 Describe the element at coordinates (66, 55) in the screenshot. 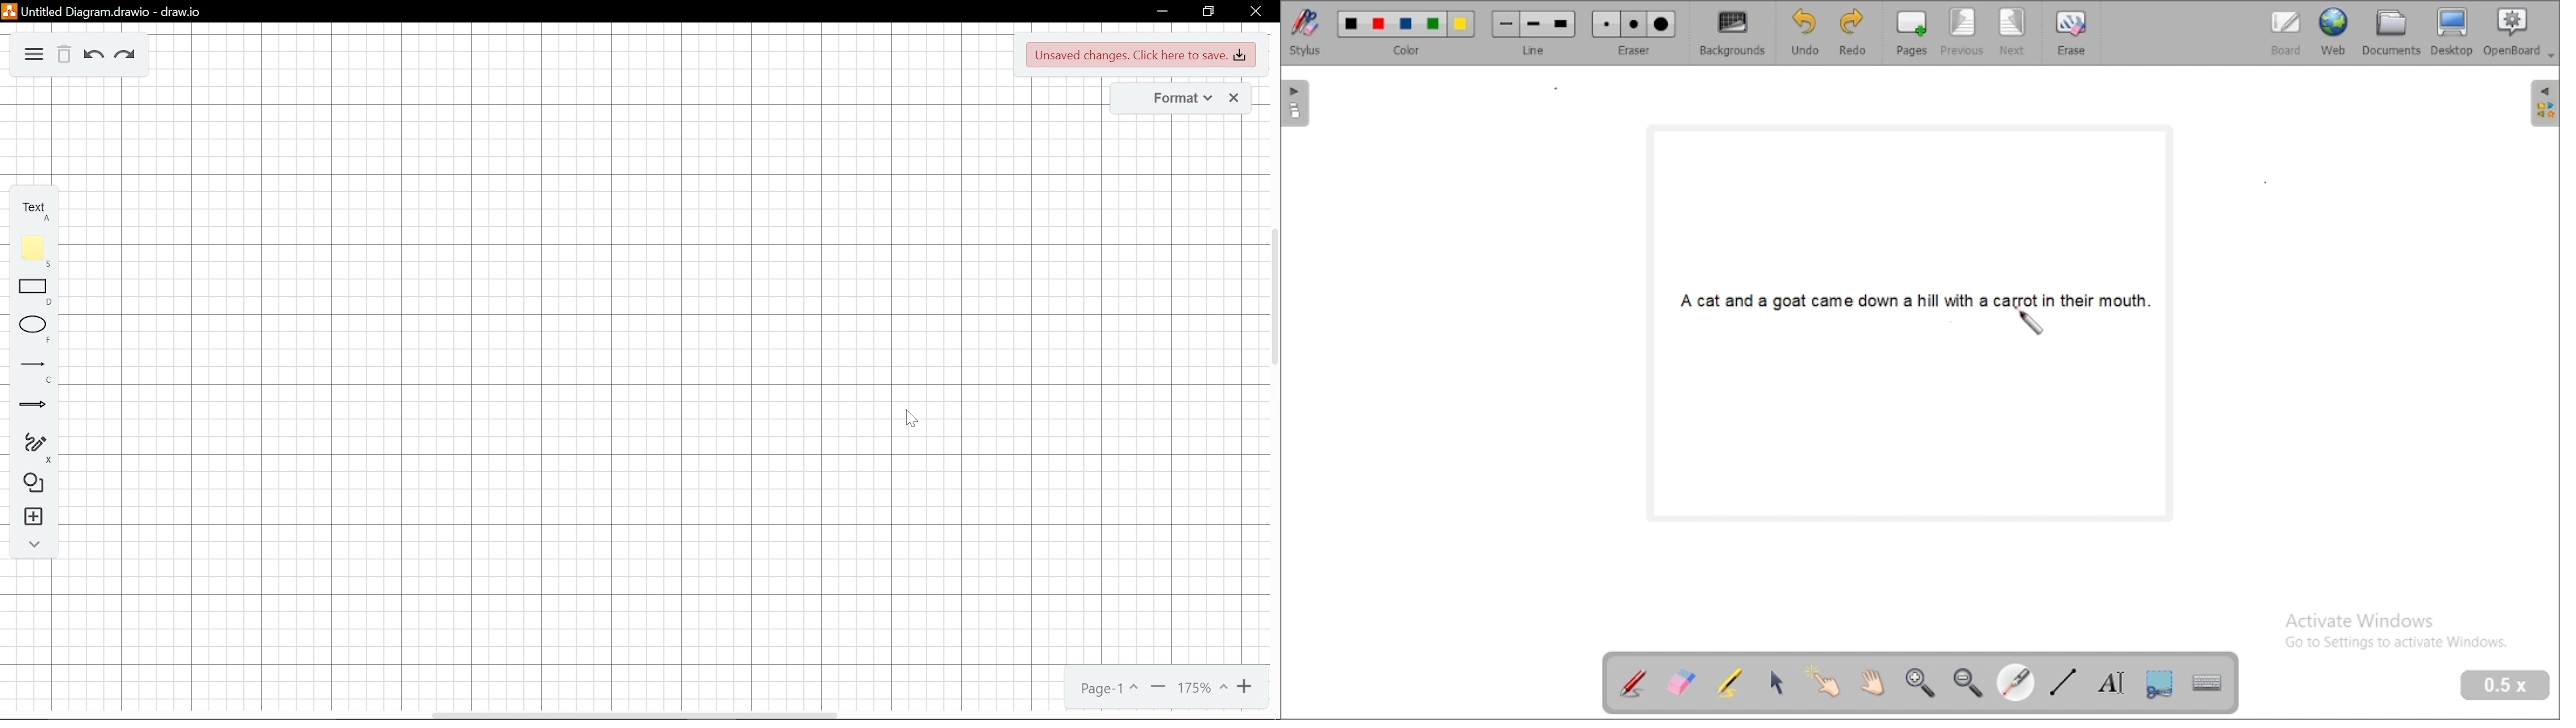

I see `delete` at that location.